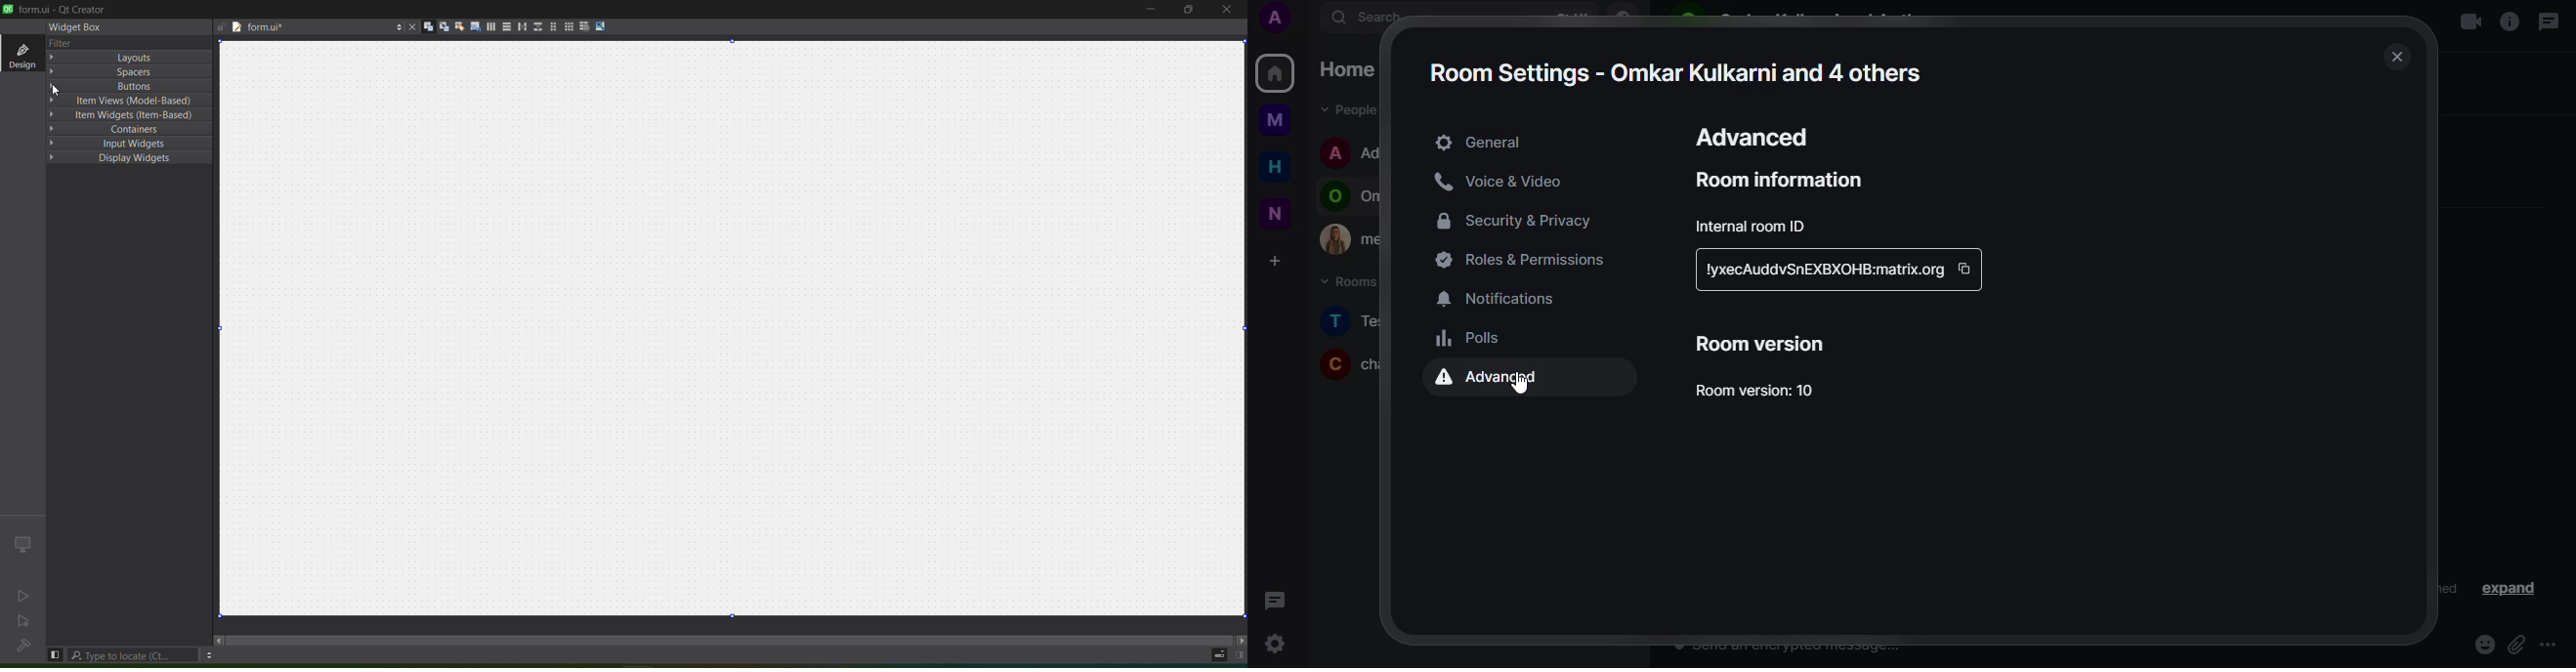 The height and width of the screenshot is (672, 2576). I want to click on internal room id, so click(1753, 226).